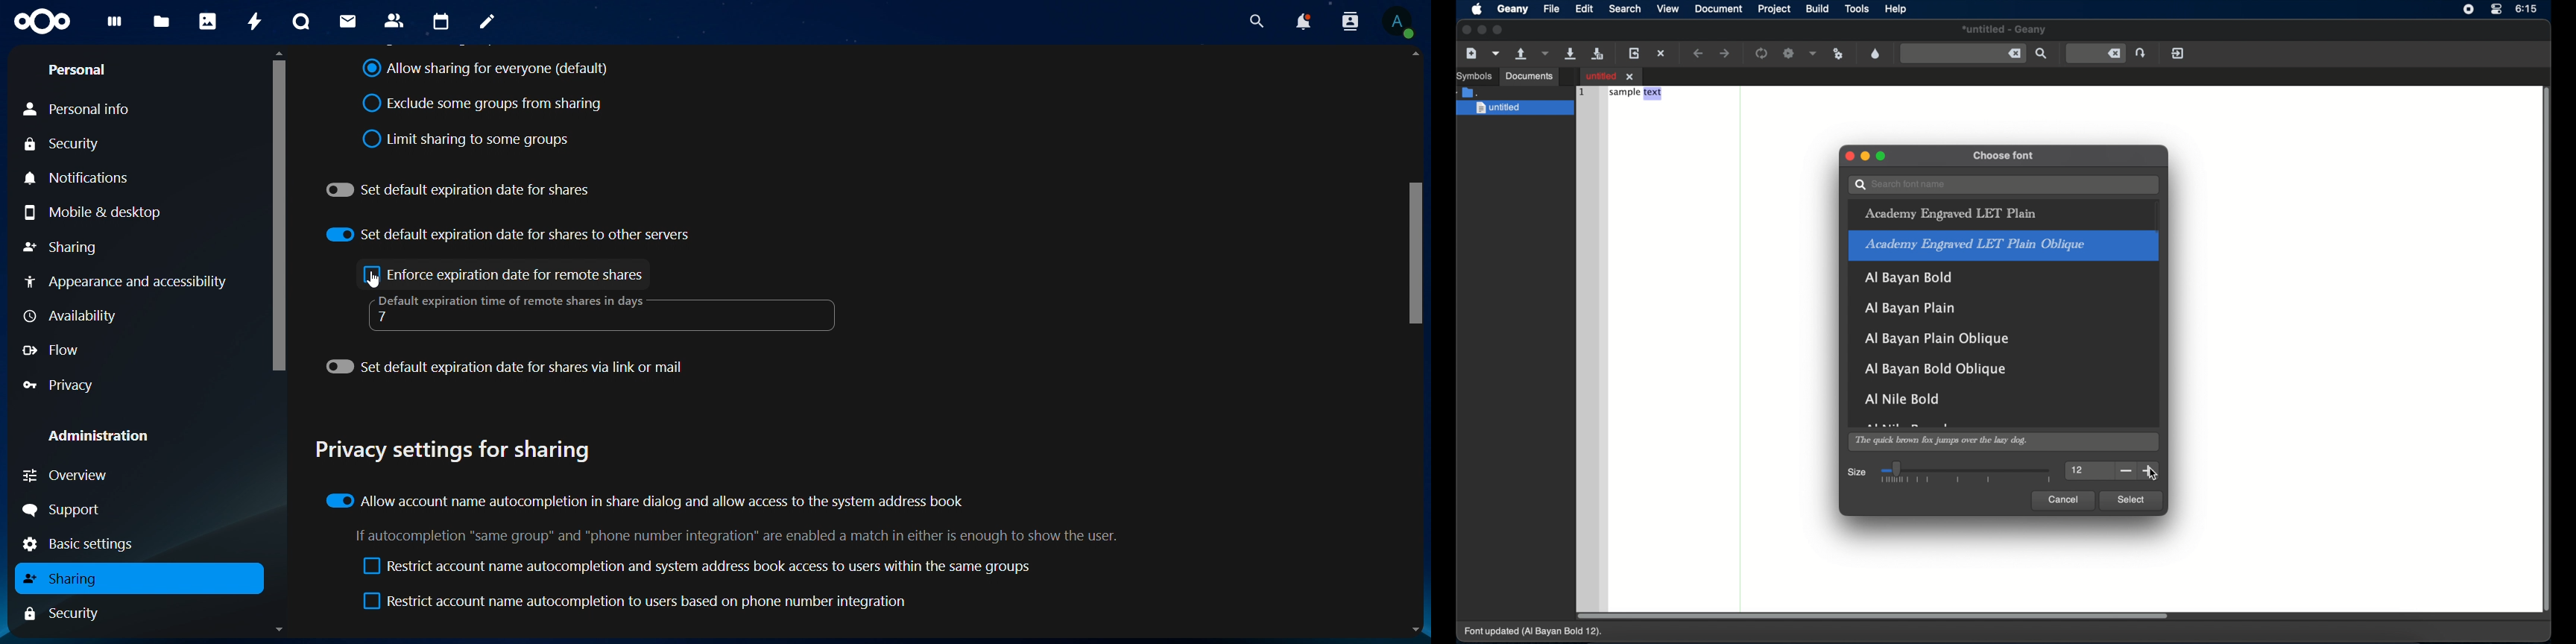 The height and width of the screenshot is (644, 2576). I want to click on exclude some groups from sharing, so click(488, 103).